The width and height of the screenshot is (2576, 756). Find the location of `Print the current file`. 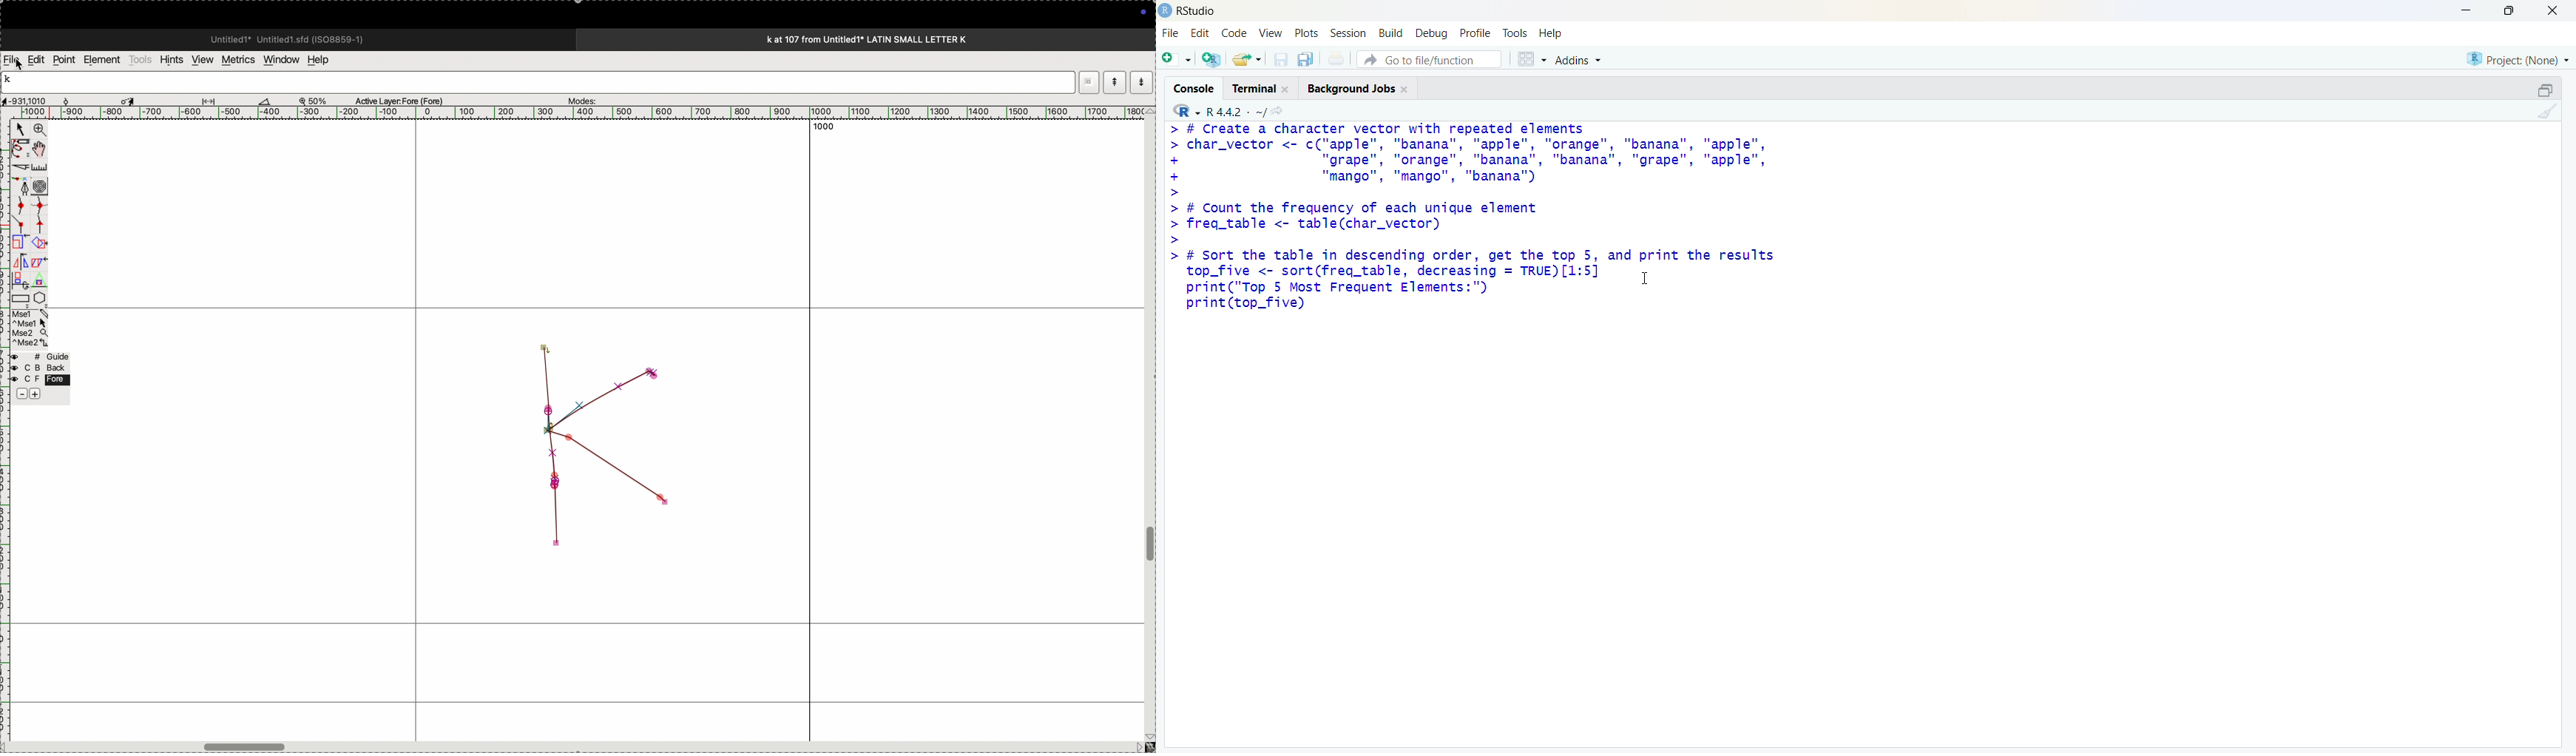

Print the current file is located at coordinates (1336, 61).